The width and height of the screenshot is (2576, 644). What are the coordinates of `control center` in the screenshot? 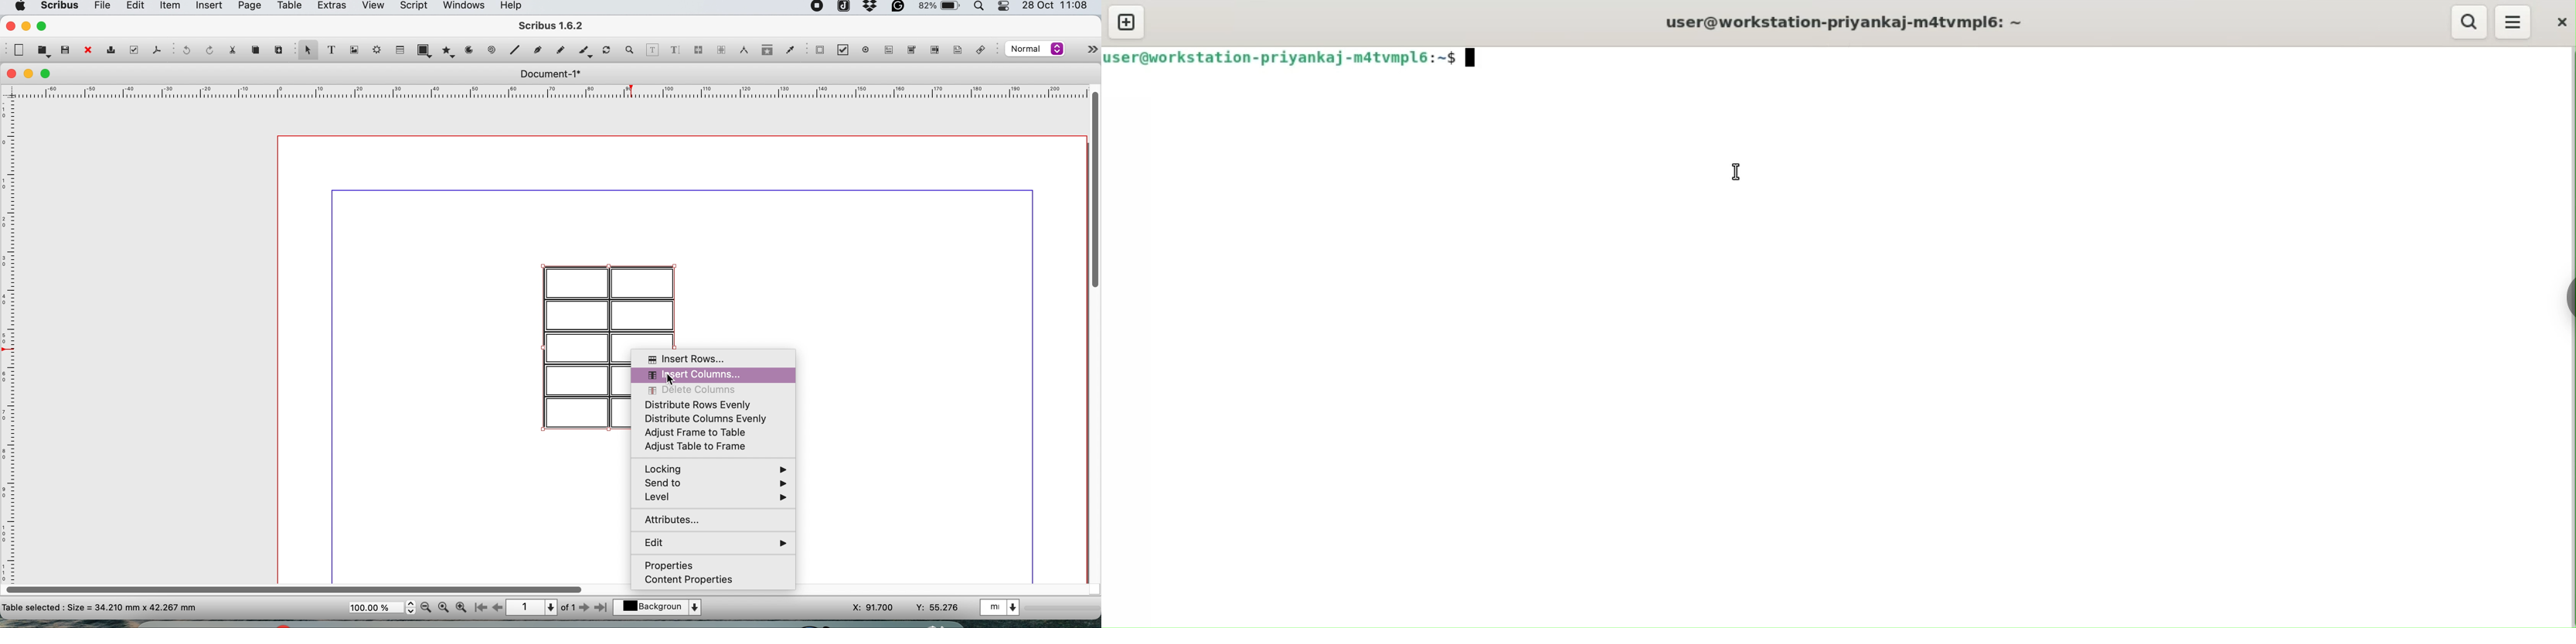 It's located at (1005, 7).